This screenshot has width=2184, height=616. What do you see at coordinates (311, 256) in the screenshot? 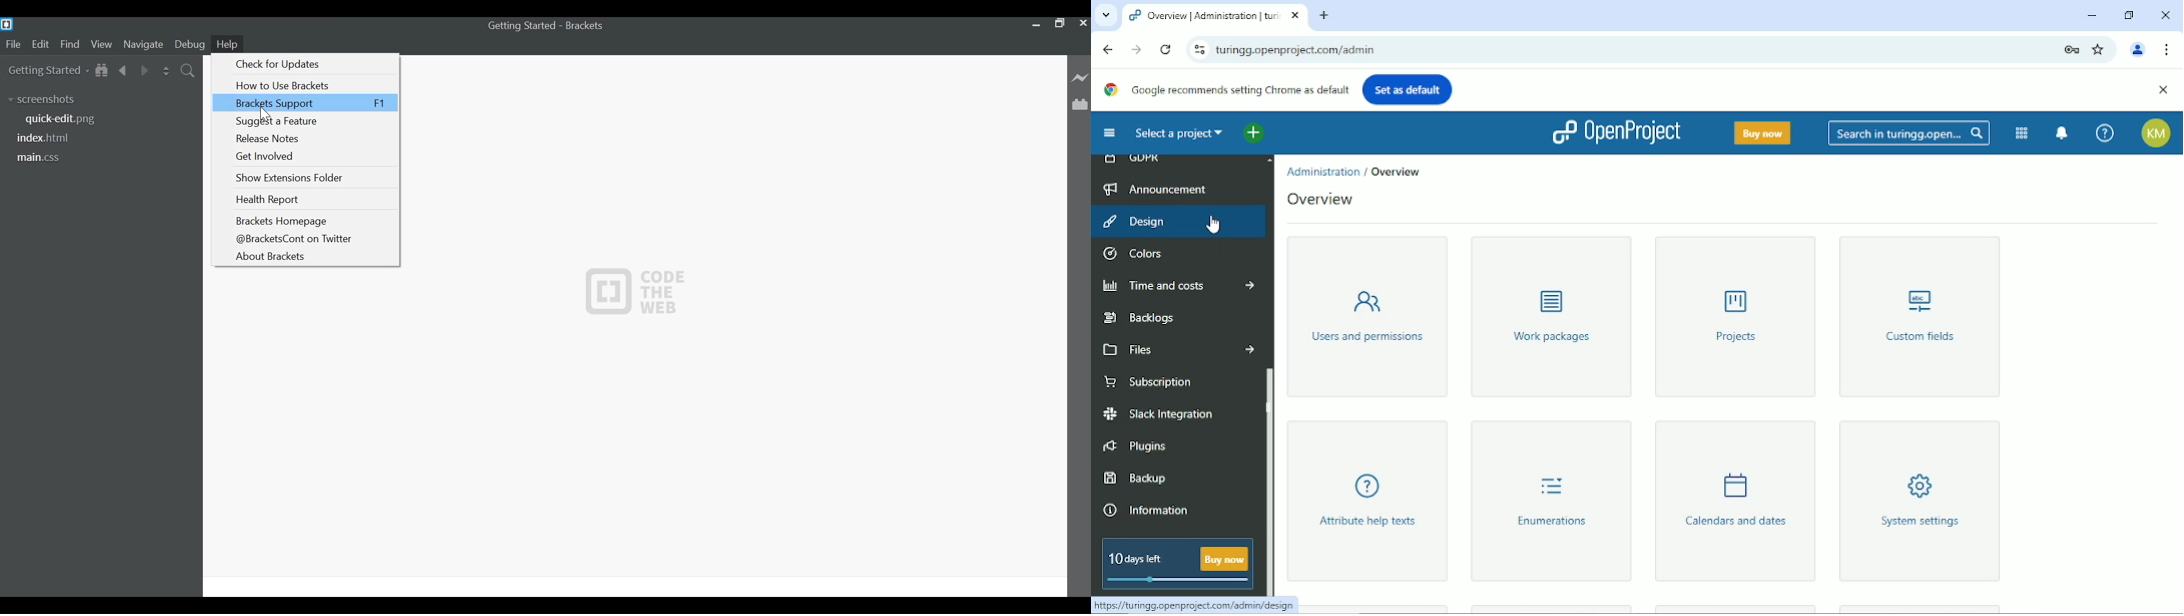
I see `About Brackets` at bounding box center [311, 256].